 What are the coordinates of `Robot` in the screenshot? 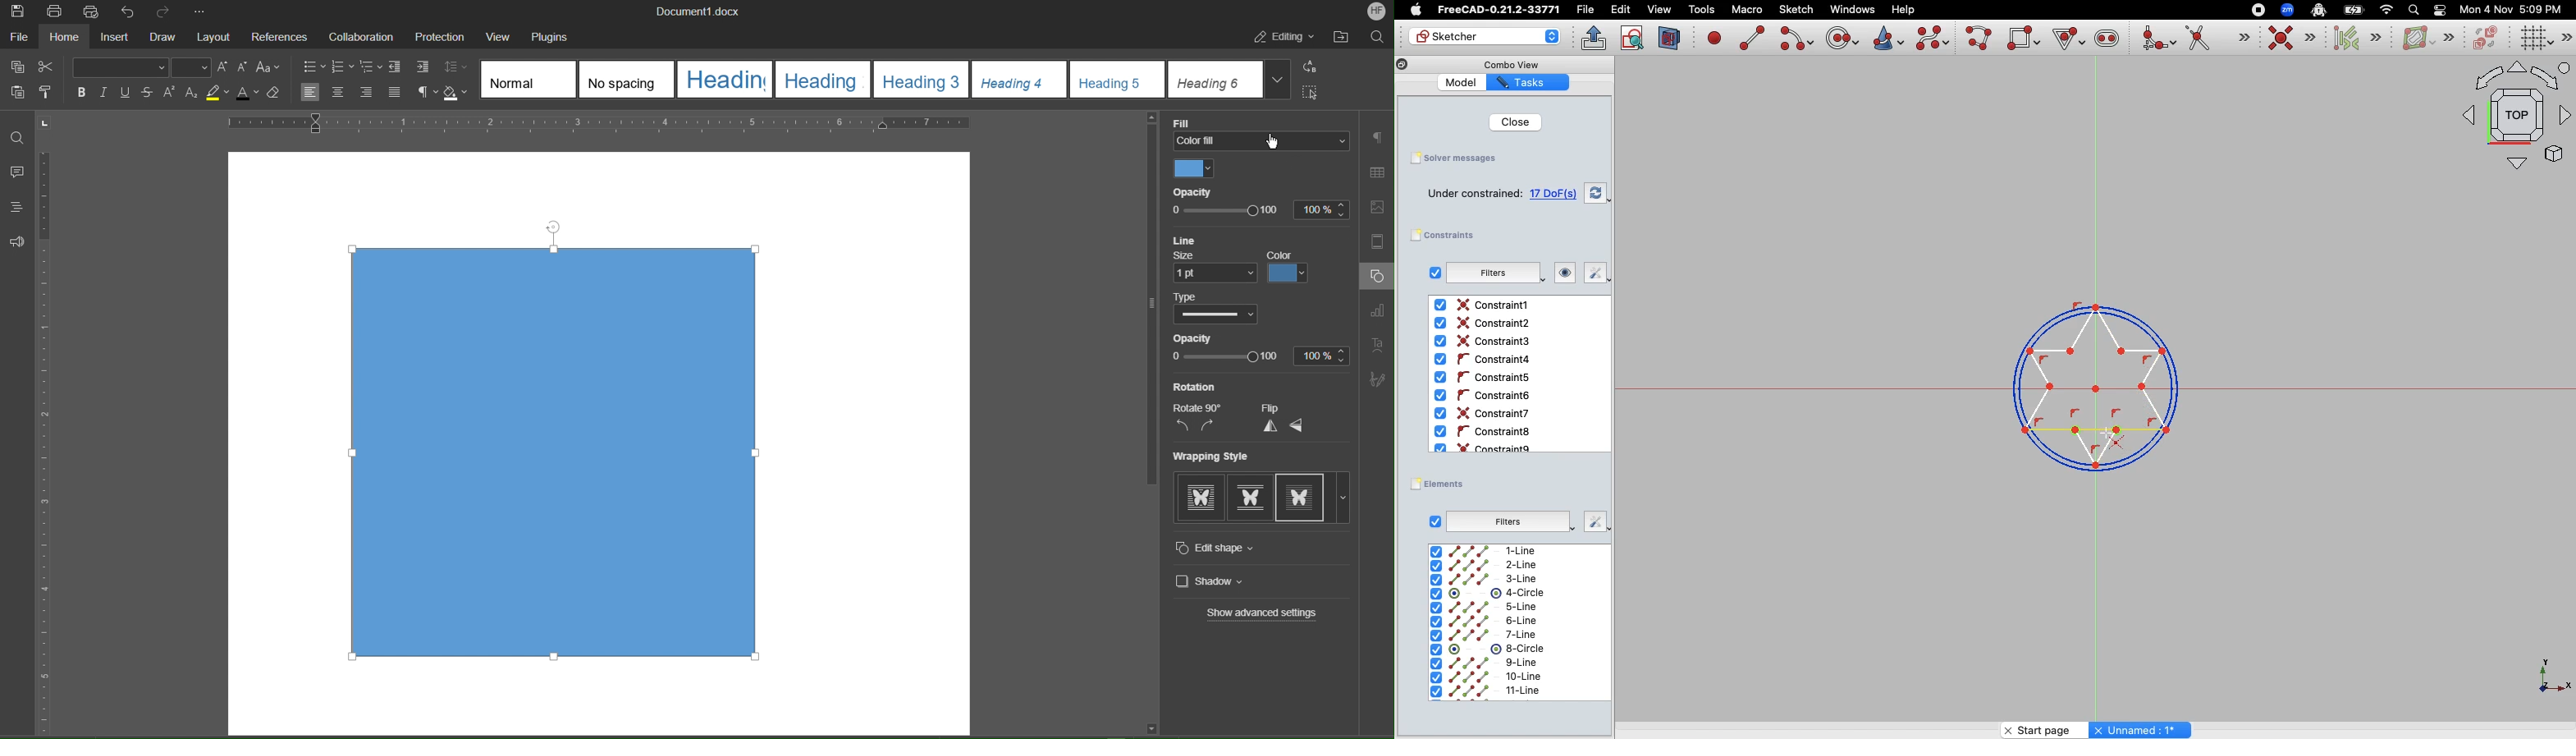 It's located at (2318, 11).